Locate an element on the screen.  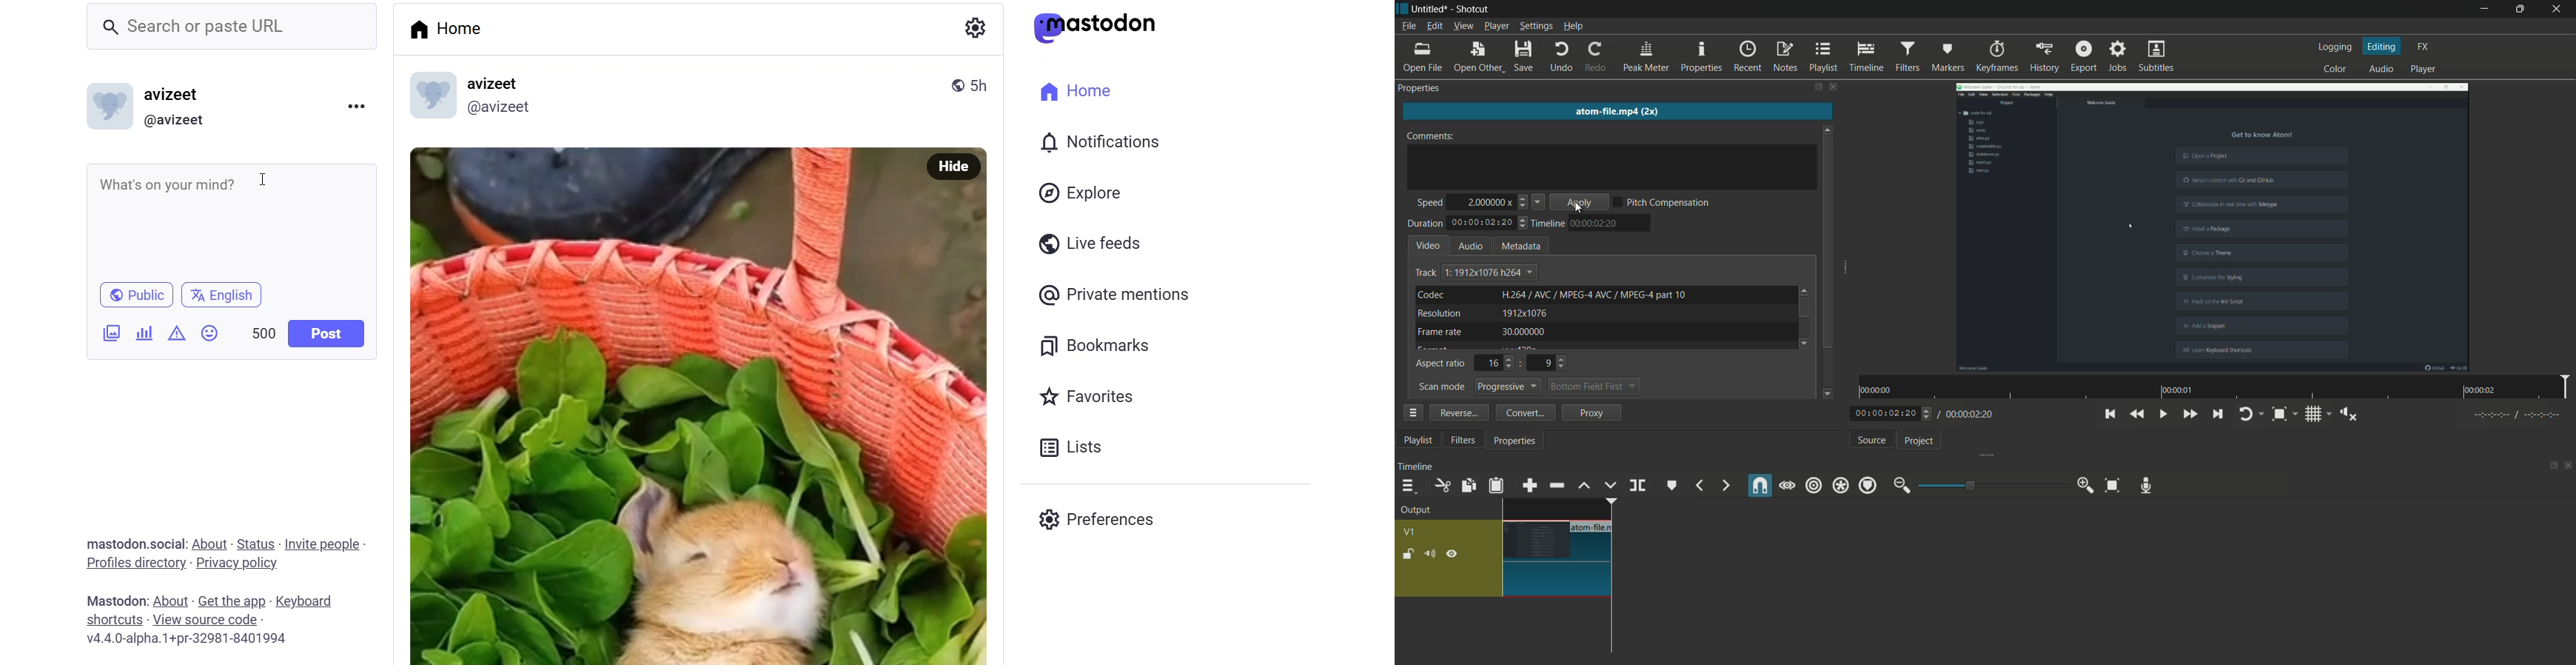
imported file name is located at coordinates (1616, 110).